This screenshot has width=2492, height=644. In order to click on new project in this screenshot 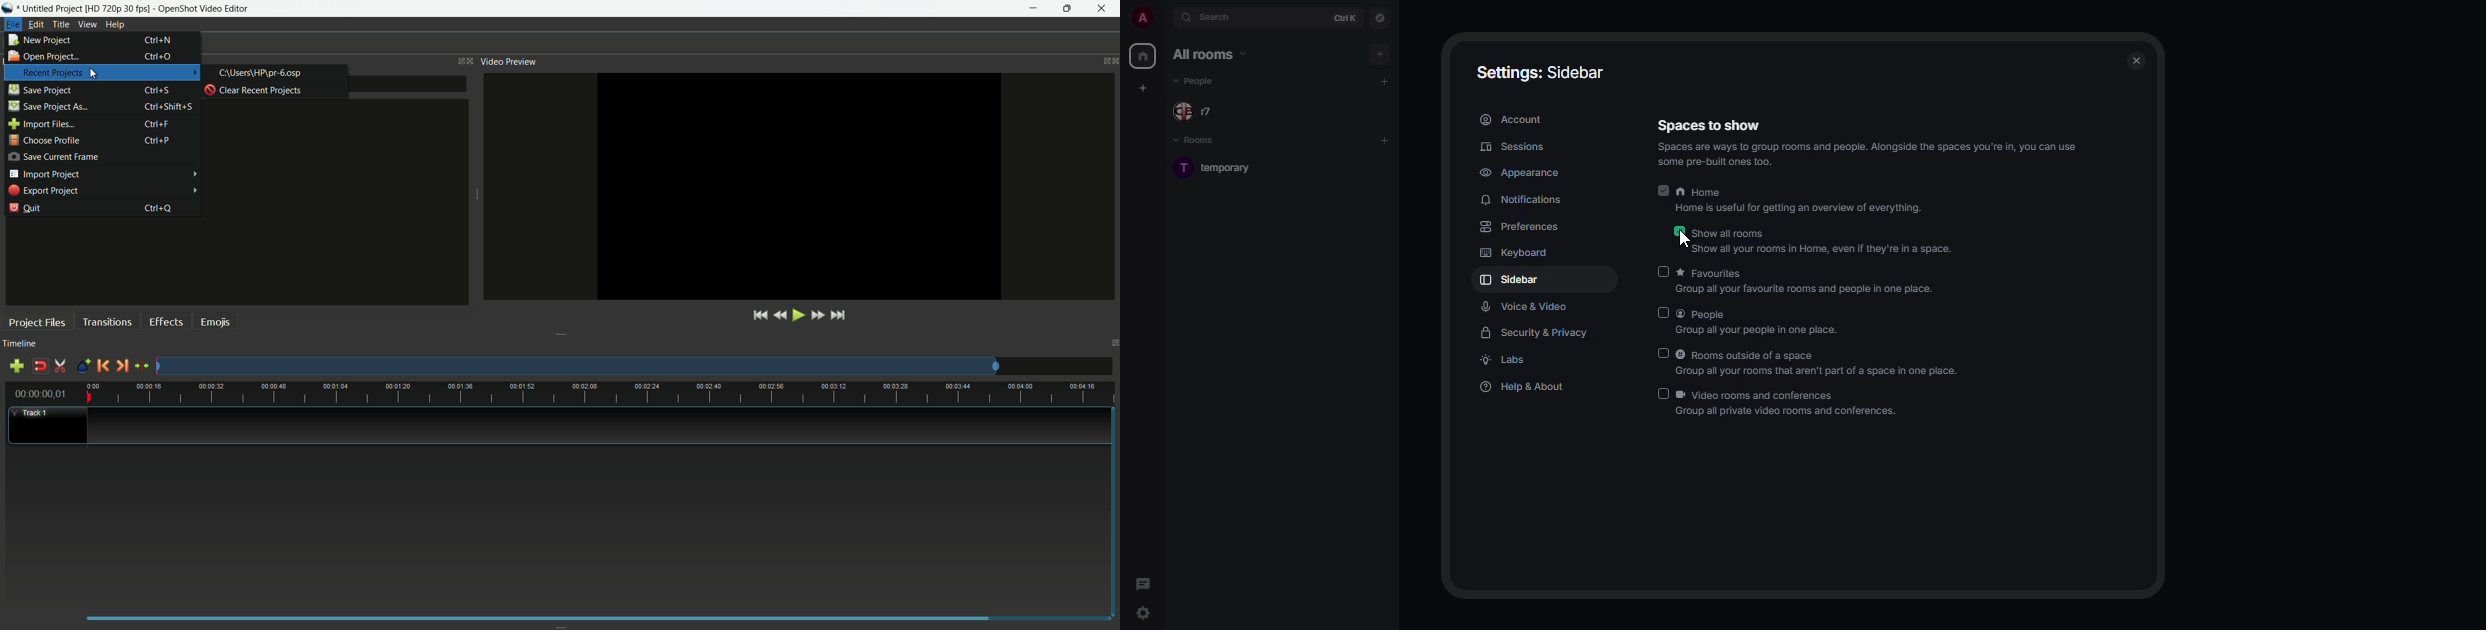, I will do `click(41, 40)`.